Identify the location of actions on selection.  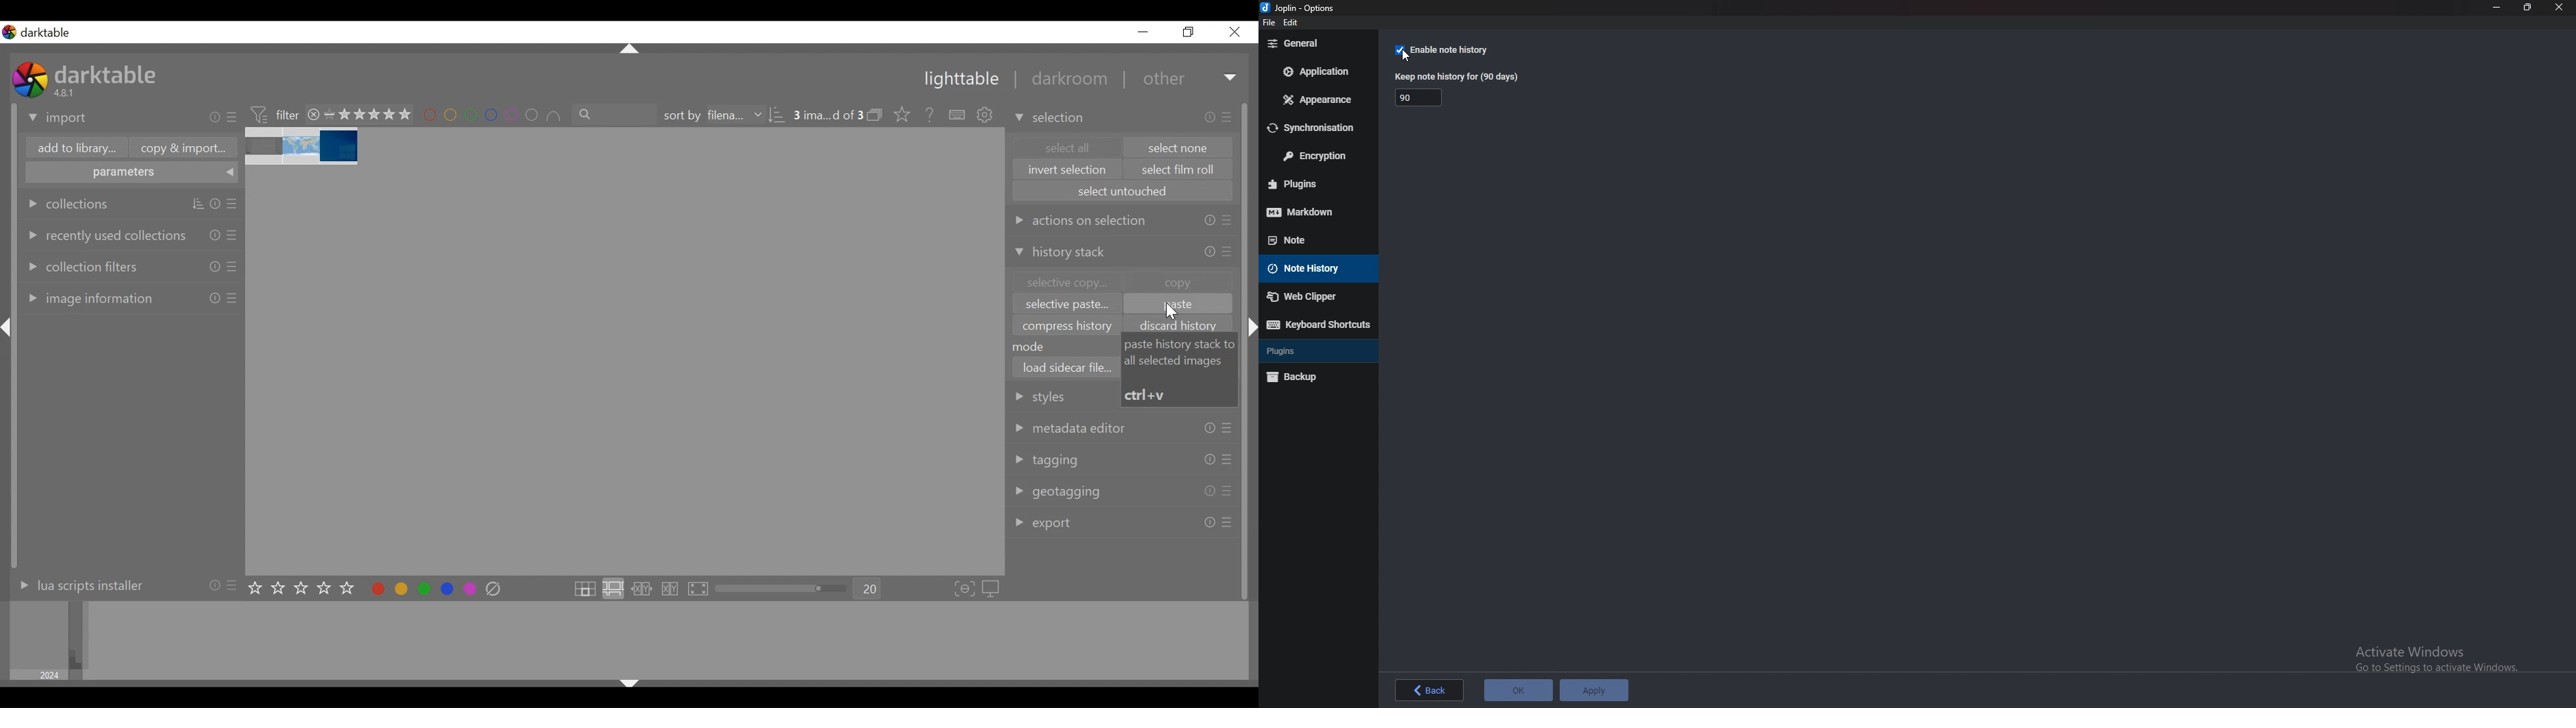
(1080, 220).